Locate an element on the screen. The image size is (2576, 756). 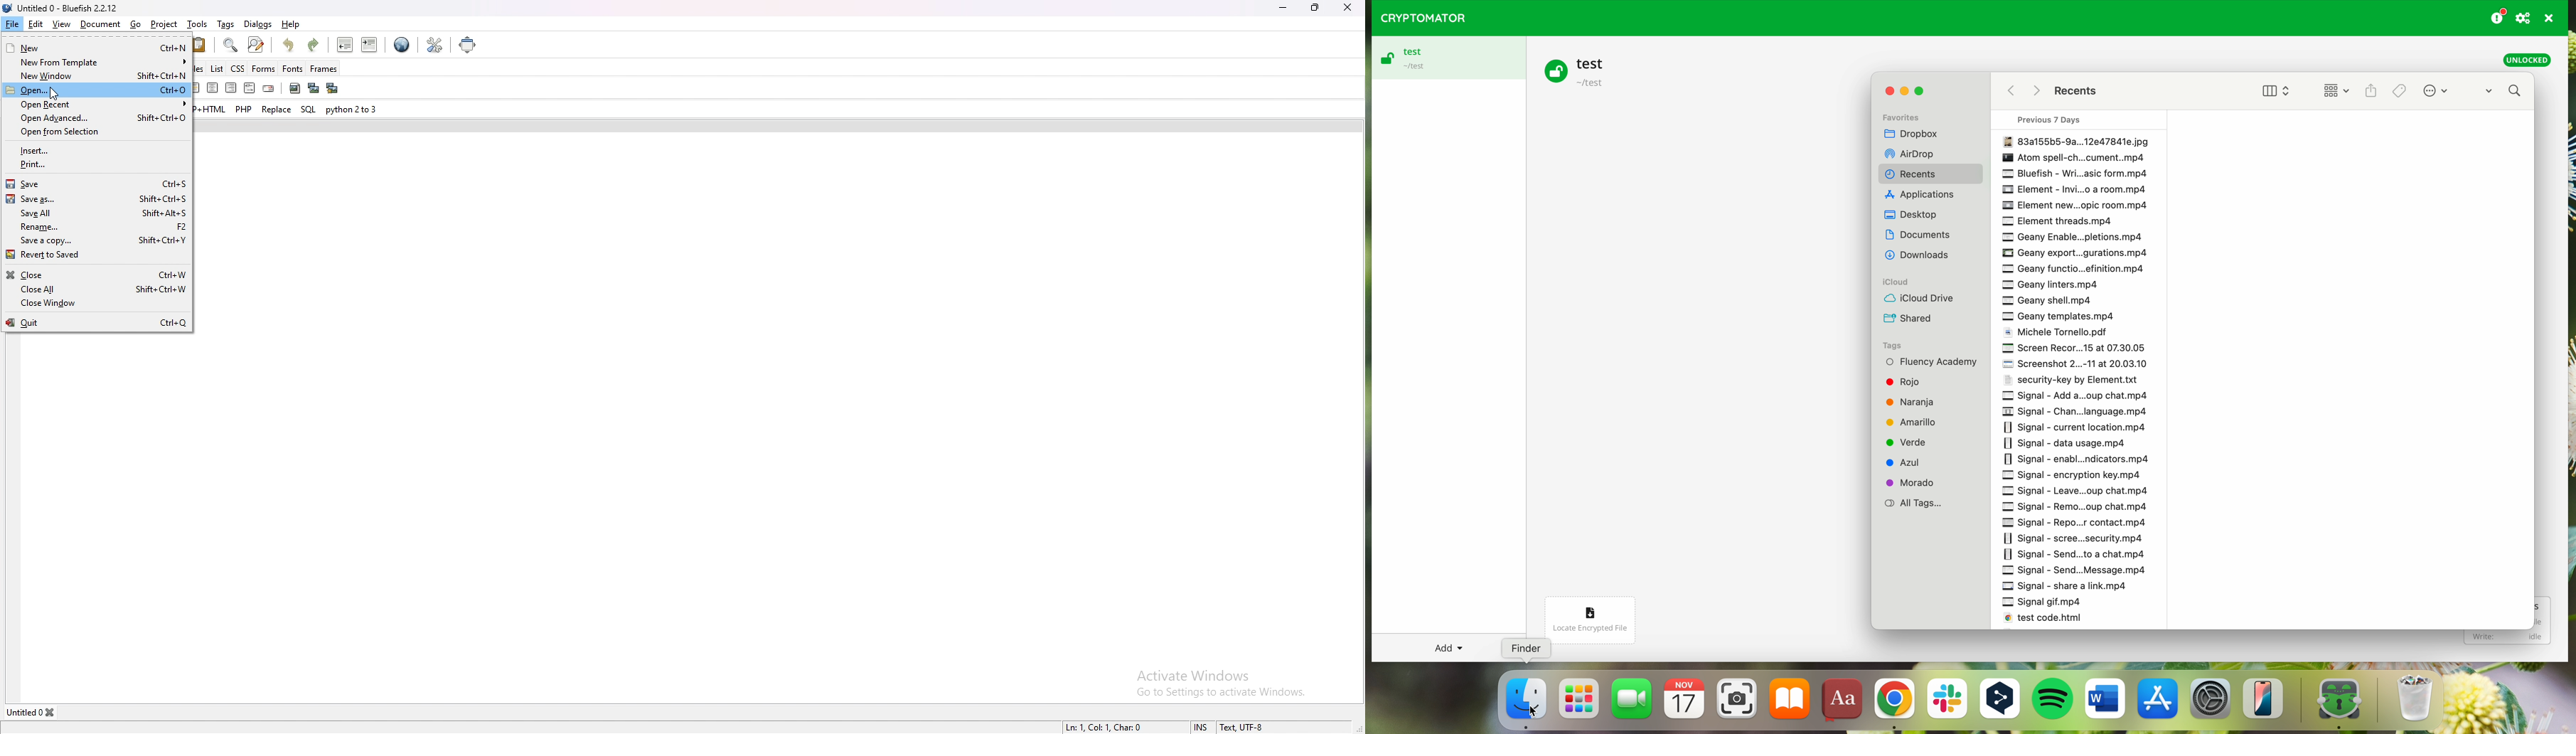
Recents is located at coordinates (2084, 92).